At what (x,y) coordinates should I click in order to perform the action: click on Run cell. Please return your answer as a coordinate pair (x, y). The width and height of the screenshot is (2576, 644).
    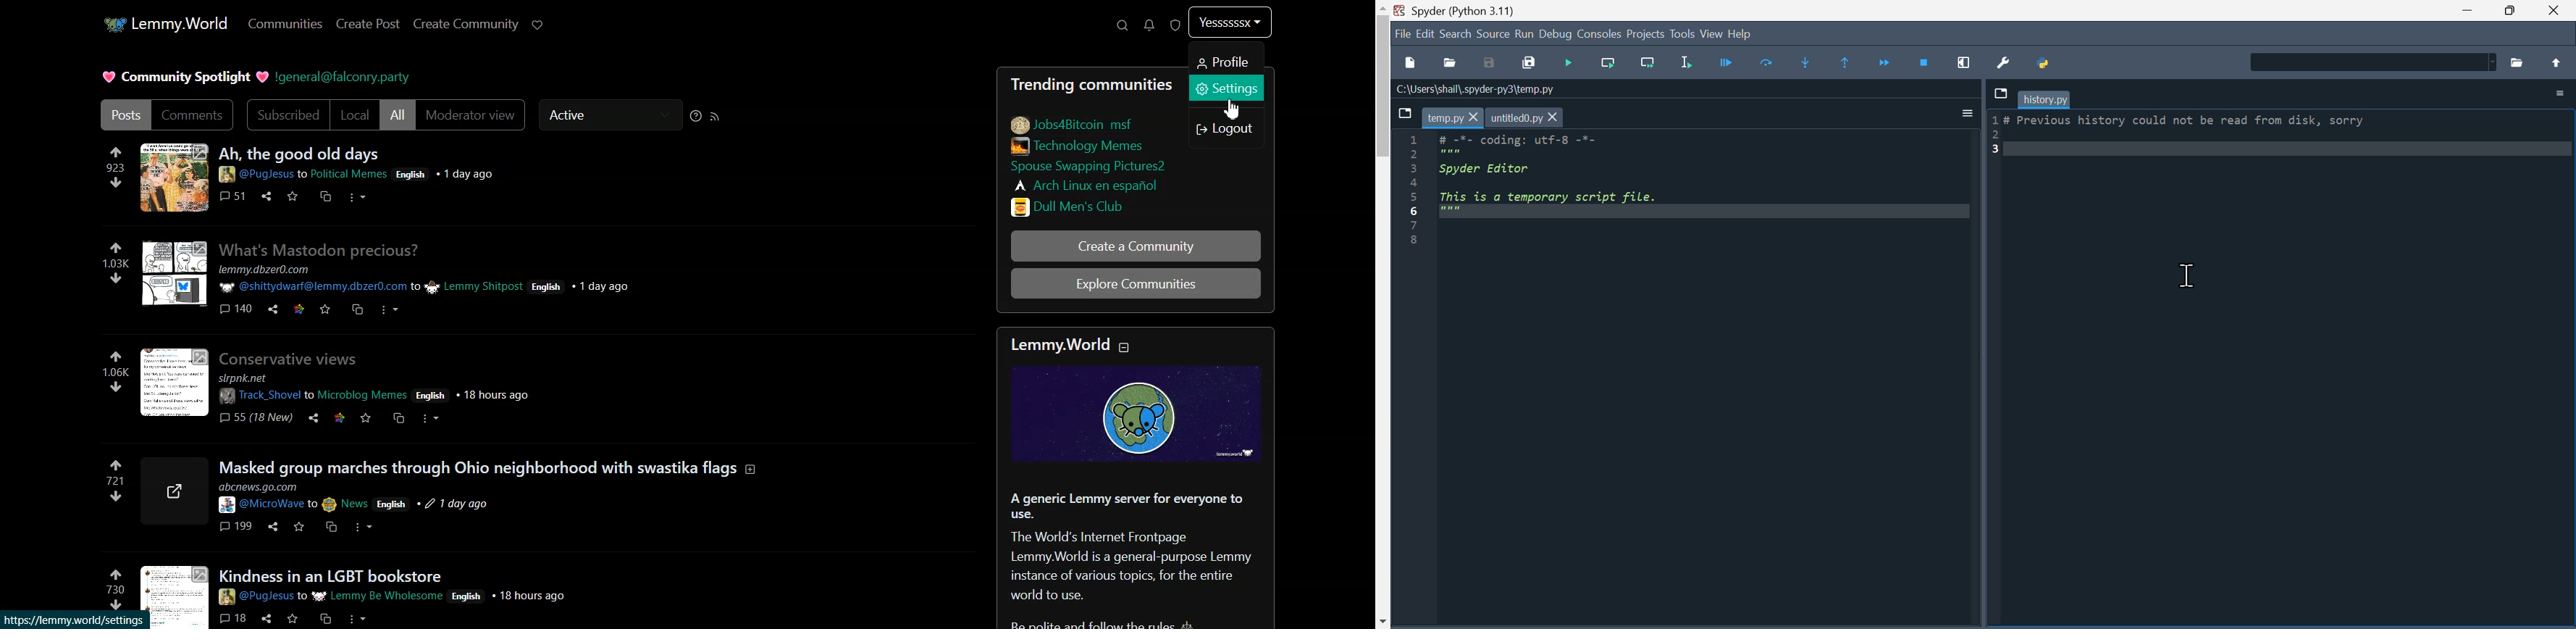
    Looking at the image, I should click on (1772, 62).